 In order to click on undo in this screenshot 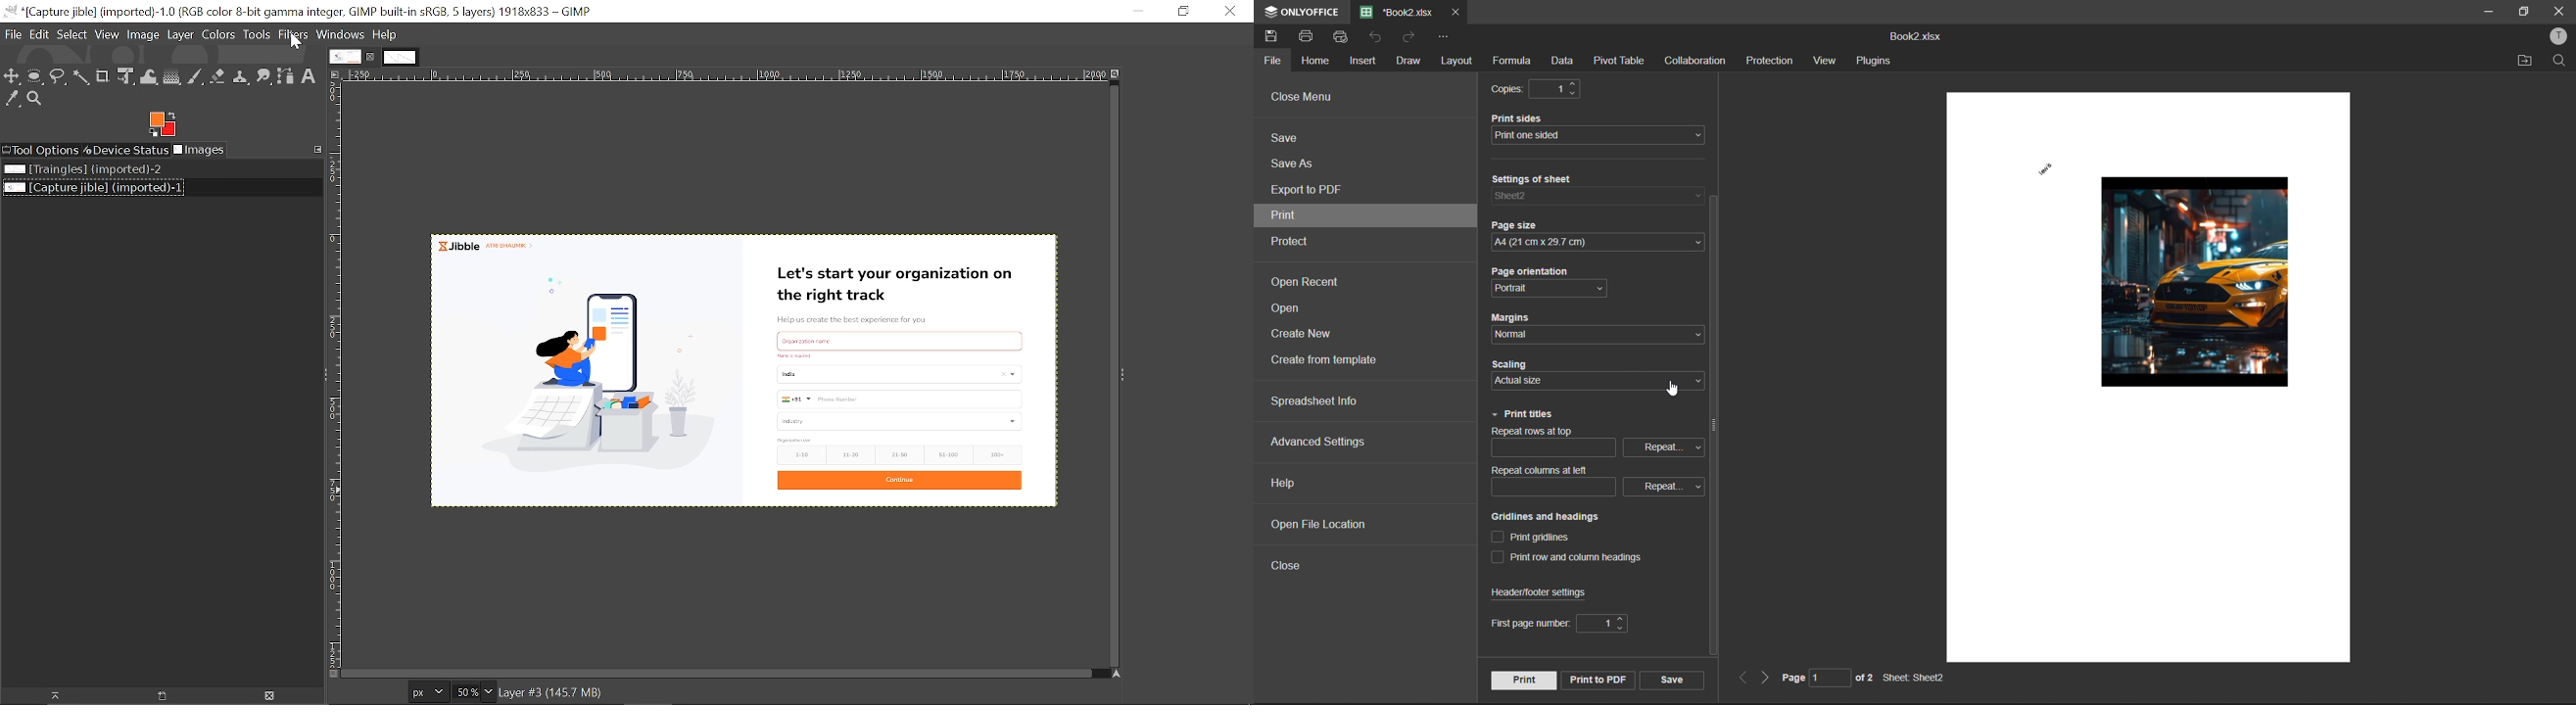, I will do `click(1378, 37)`.